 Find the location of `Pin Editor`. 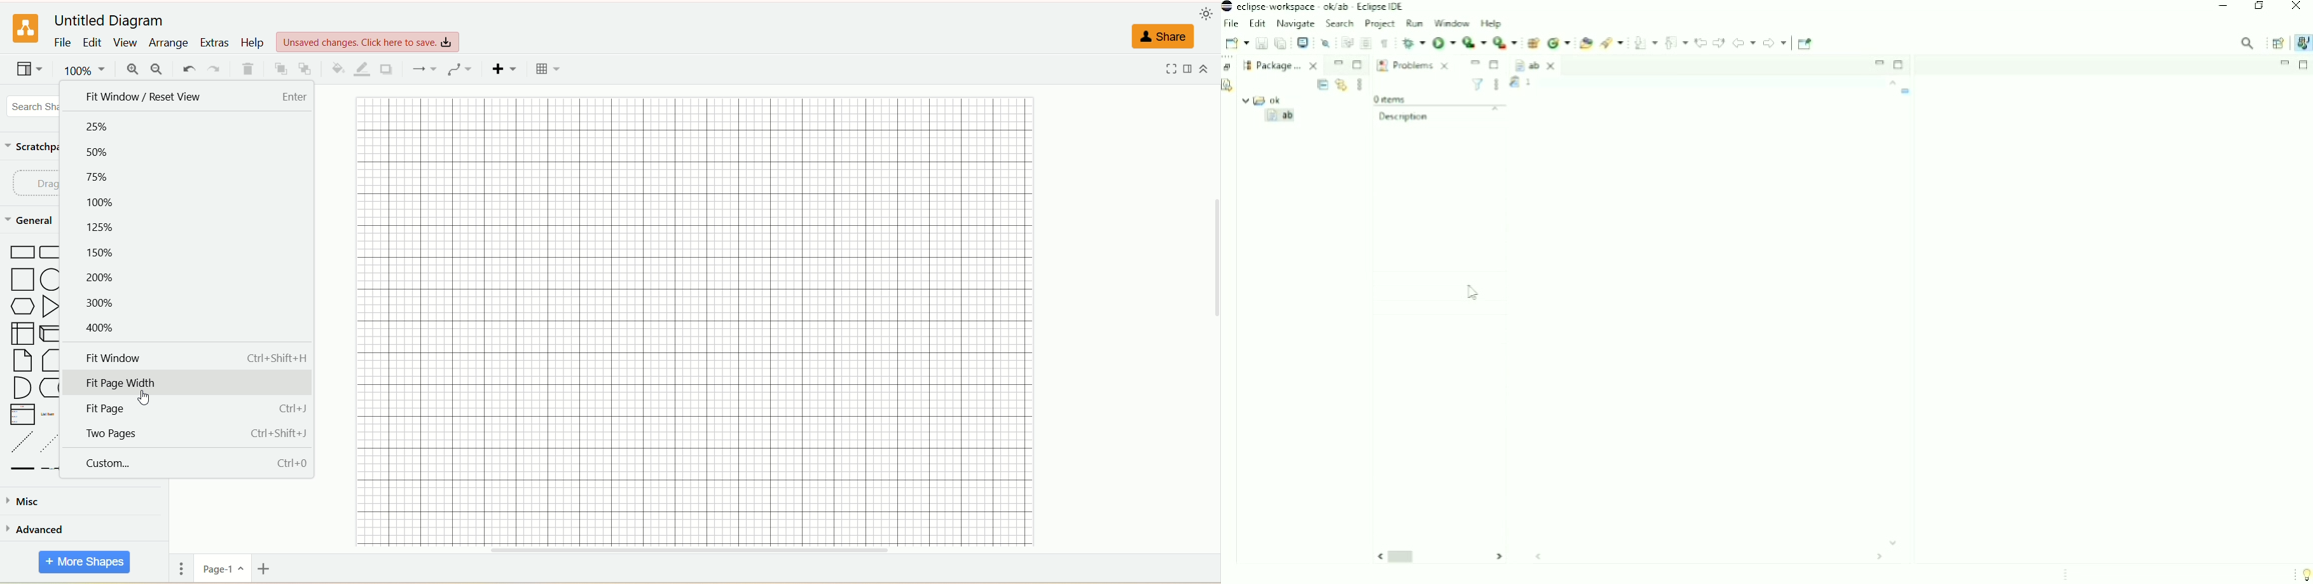

Pin Editor is located at coordinates (1806, 44).